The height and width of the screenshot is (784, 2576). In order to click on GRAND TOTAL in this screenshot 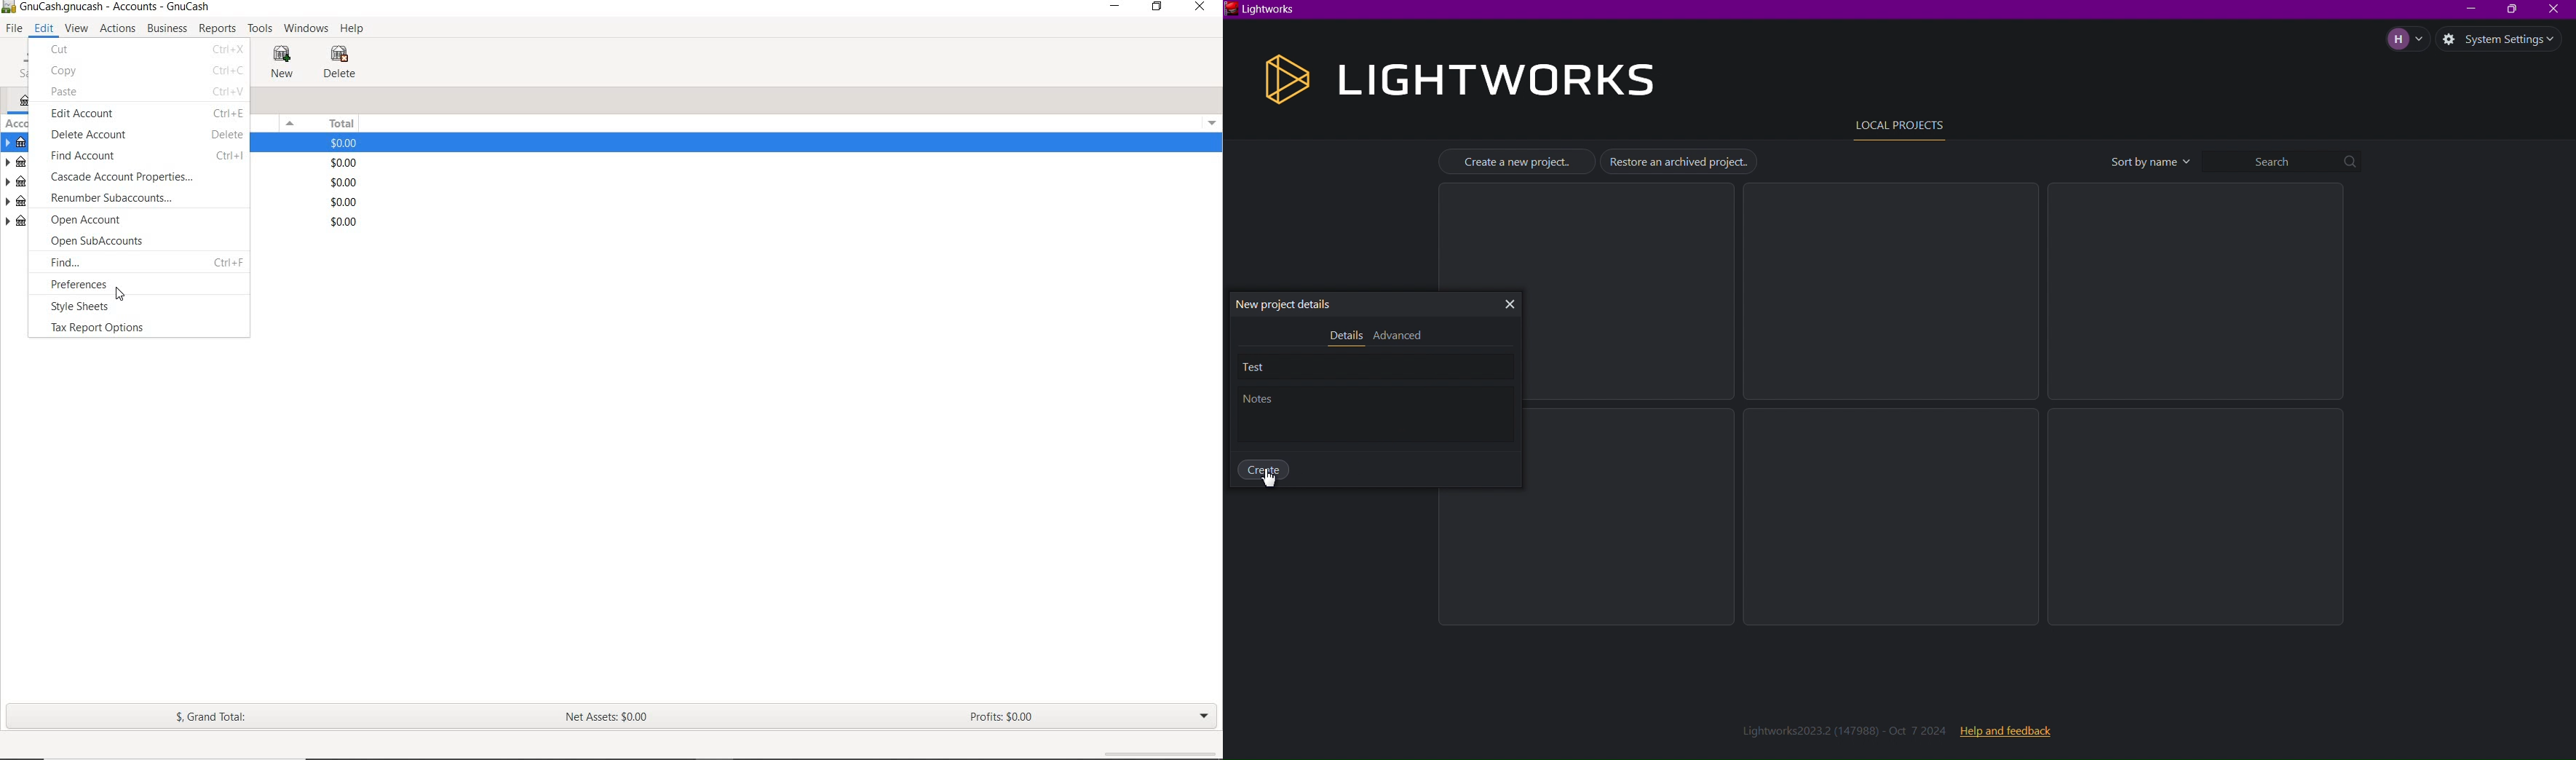, I will do `click(213, 718)`.